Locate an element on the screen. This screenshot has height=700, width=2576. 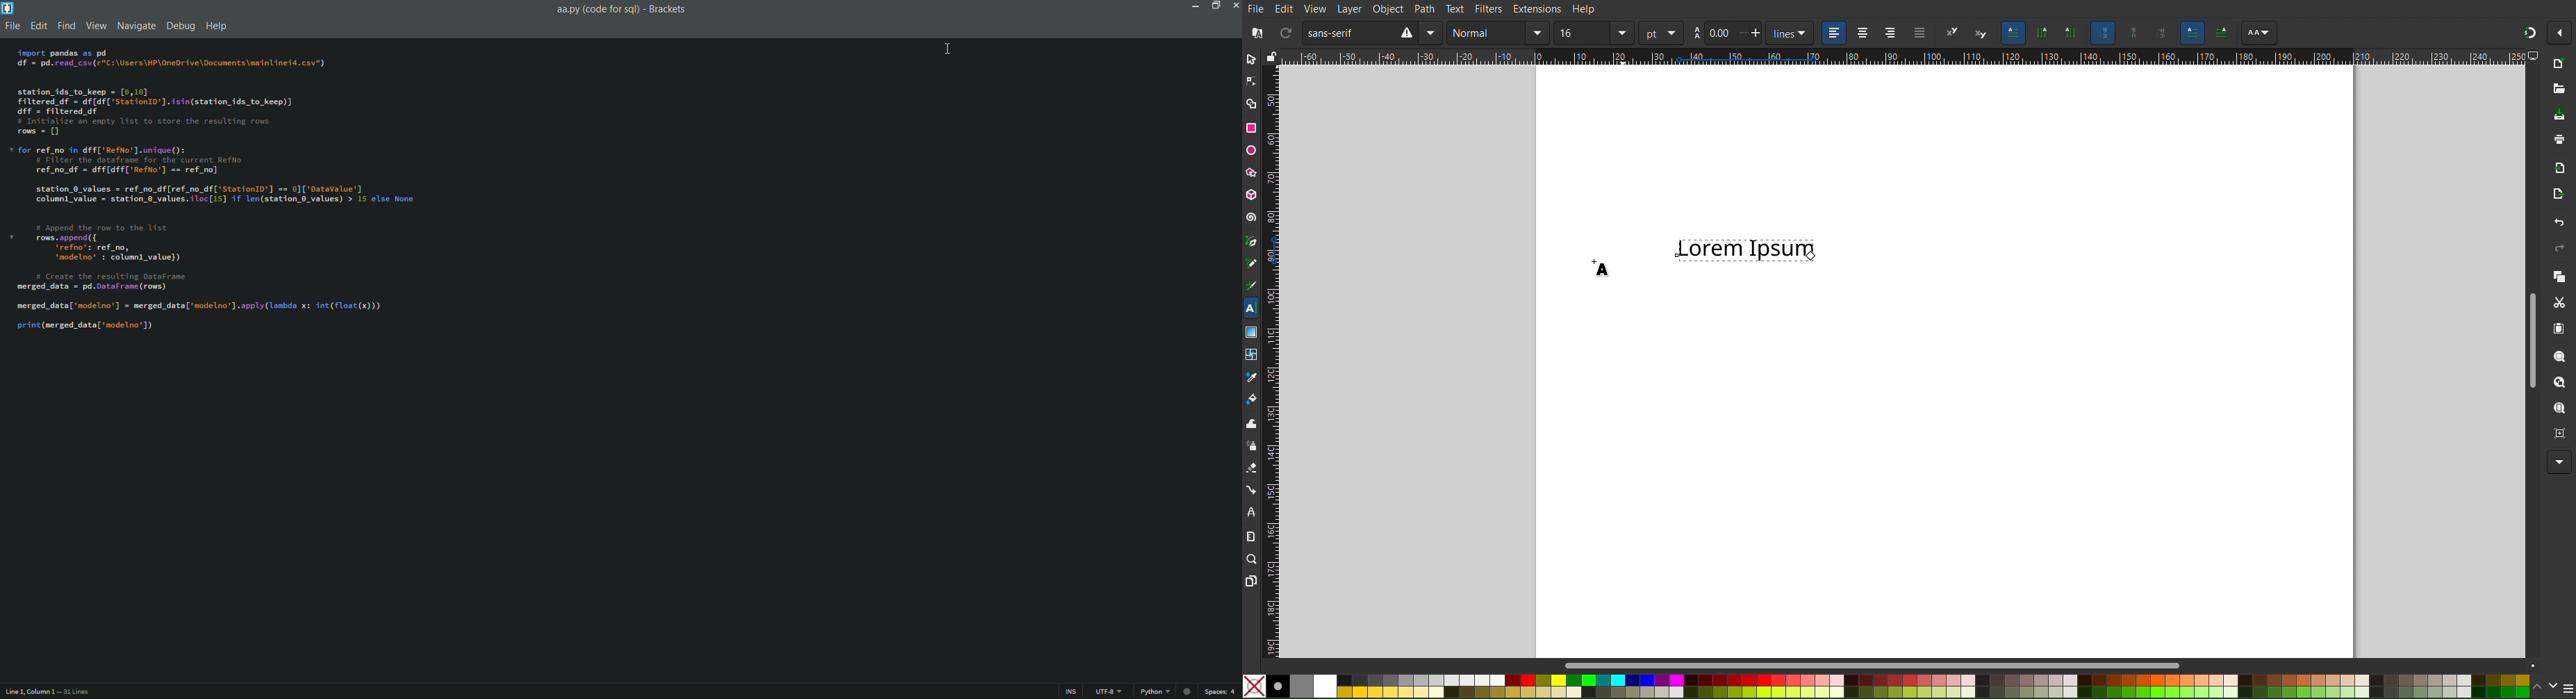
 is located at coordinates (2193, 33).